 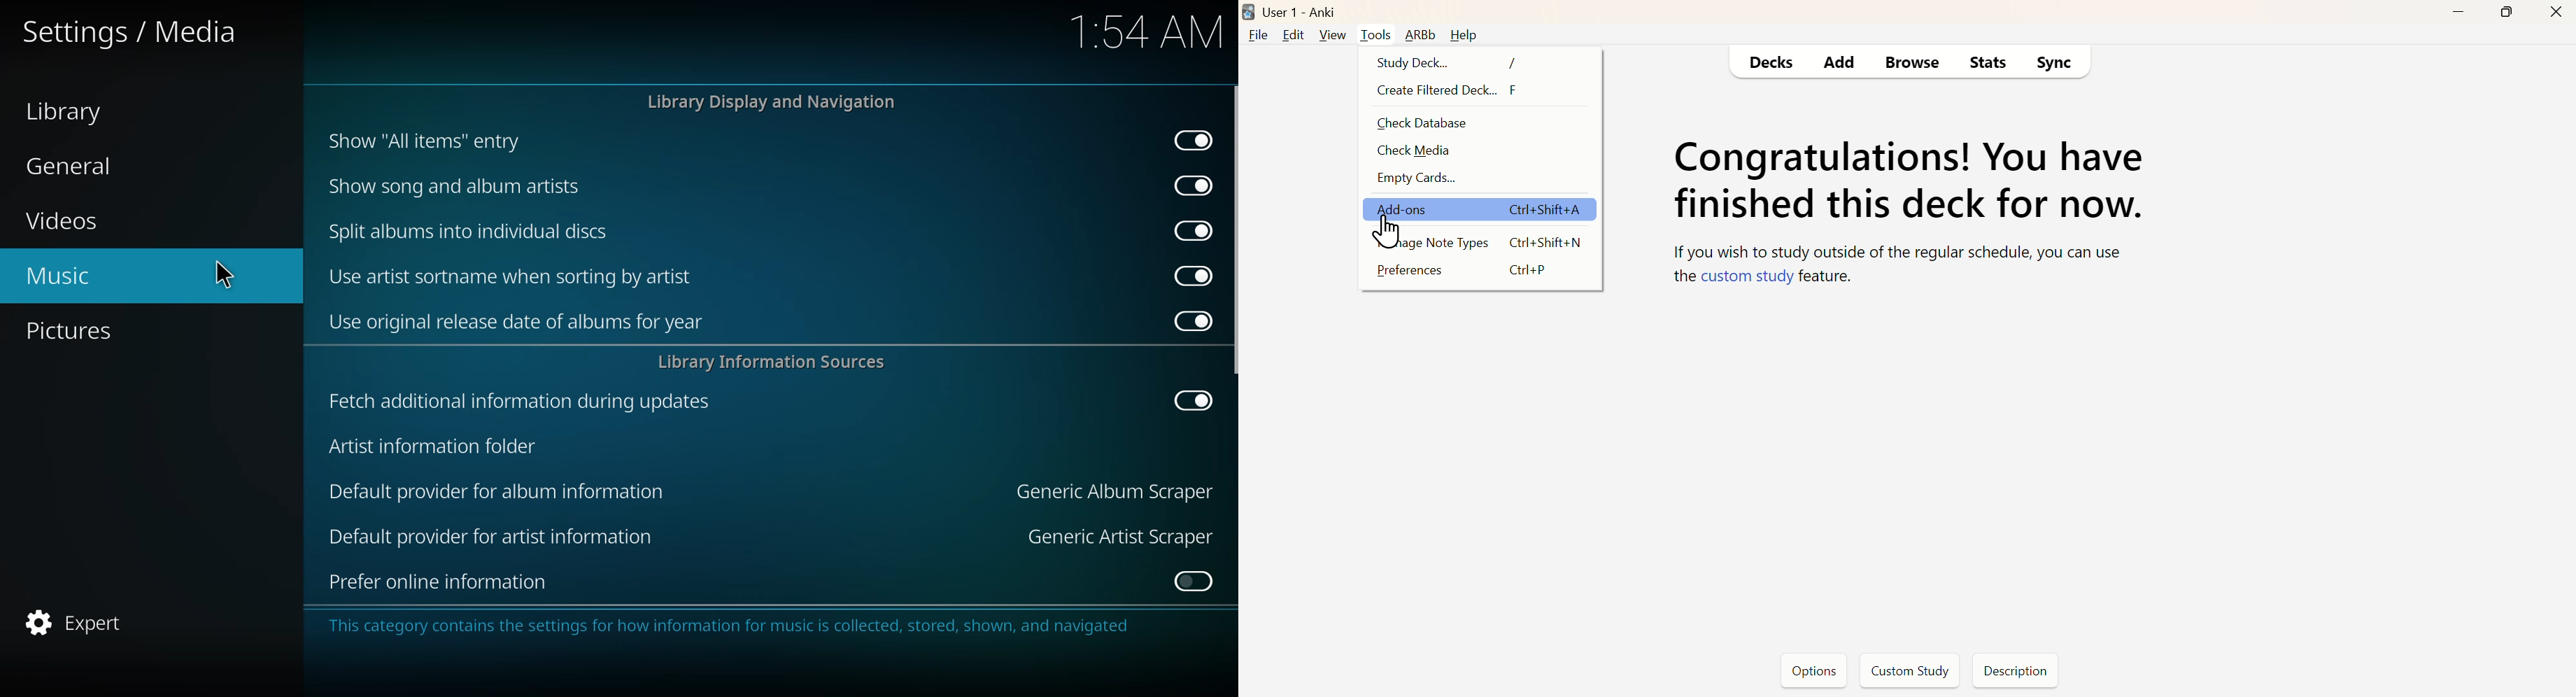 I want to click on Deck Status, so click(x=1904, y=216).